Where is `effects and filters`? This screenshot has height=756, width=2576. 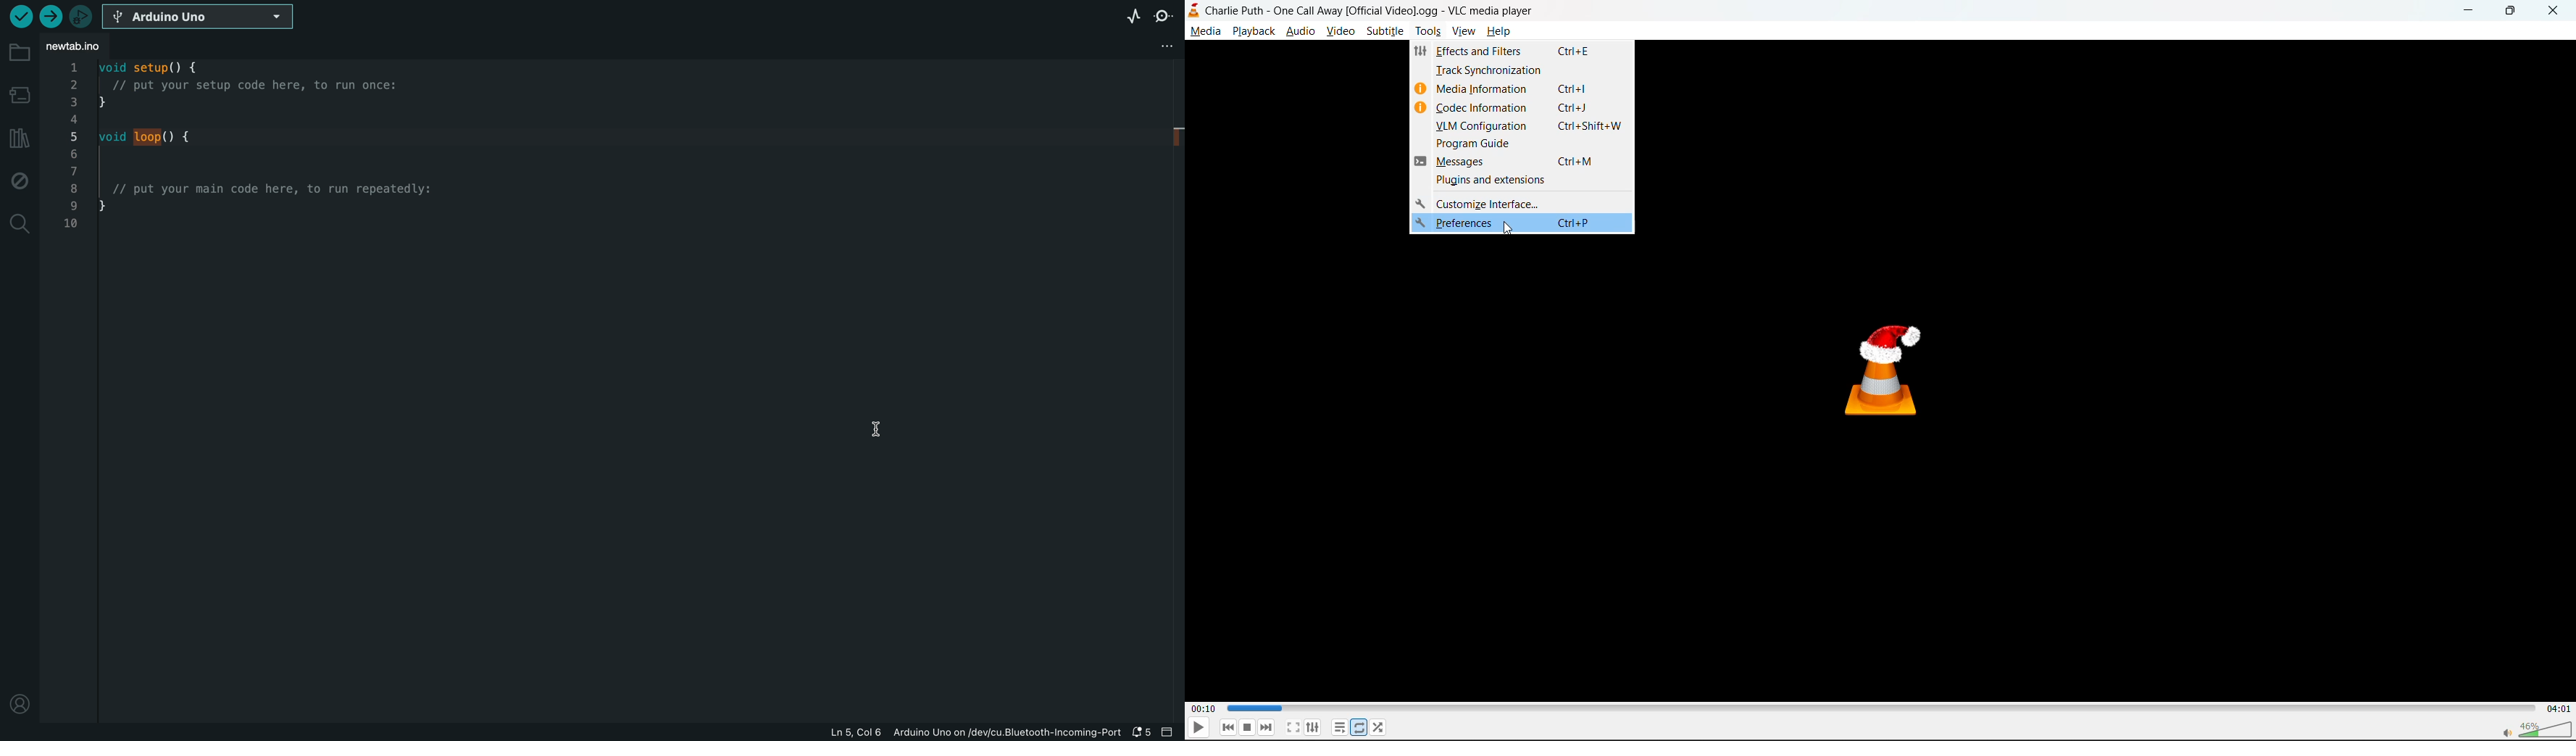
effects and filters is located at coordinates (1533, 52).